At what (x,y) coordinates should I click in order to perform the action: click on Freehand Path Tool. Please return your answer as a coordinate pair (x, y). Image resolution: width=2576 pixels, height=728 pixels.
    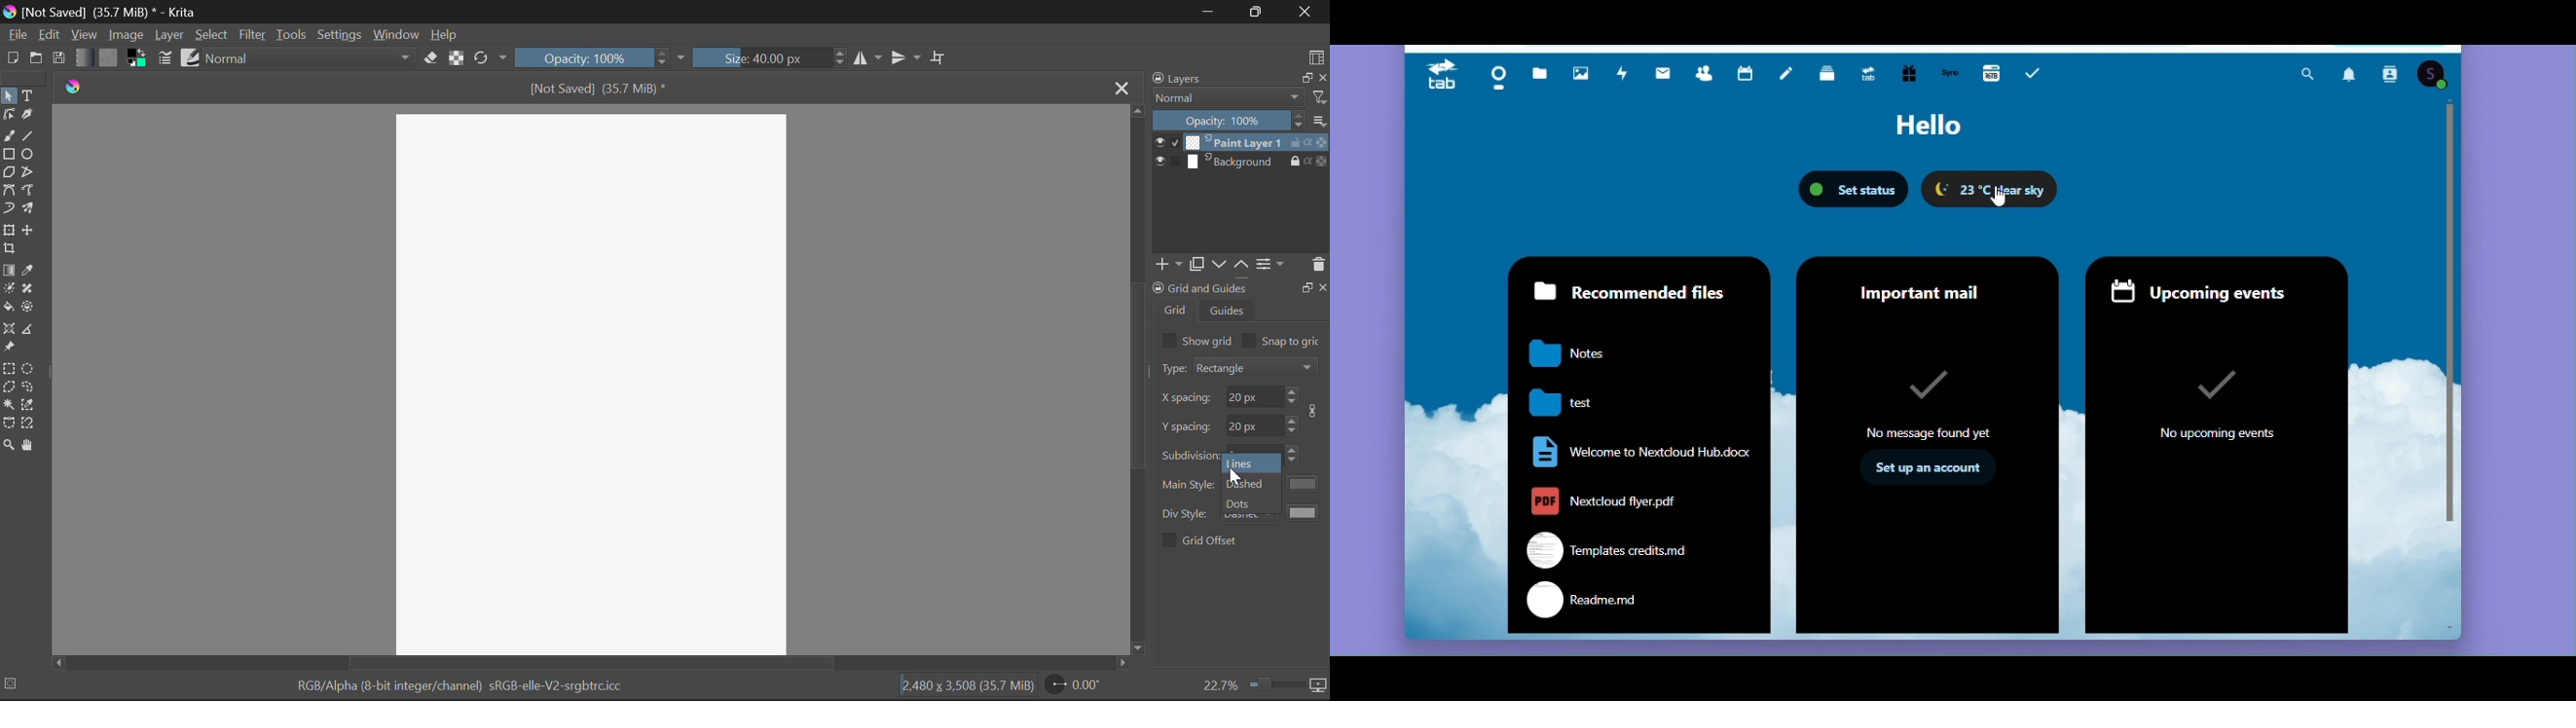
    Looking at the image, I should click on (32, 192).